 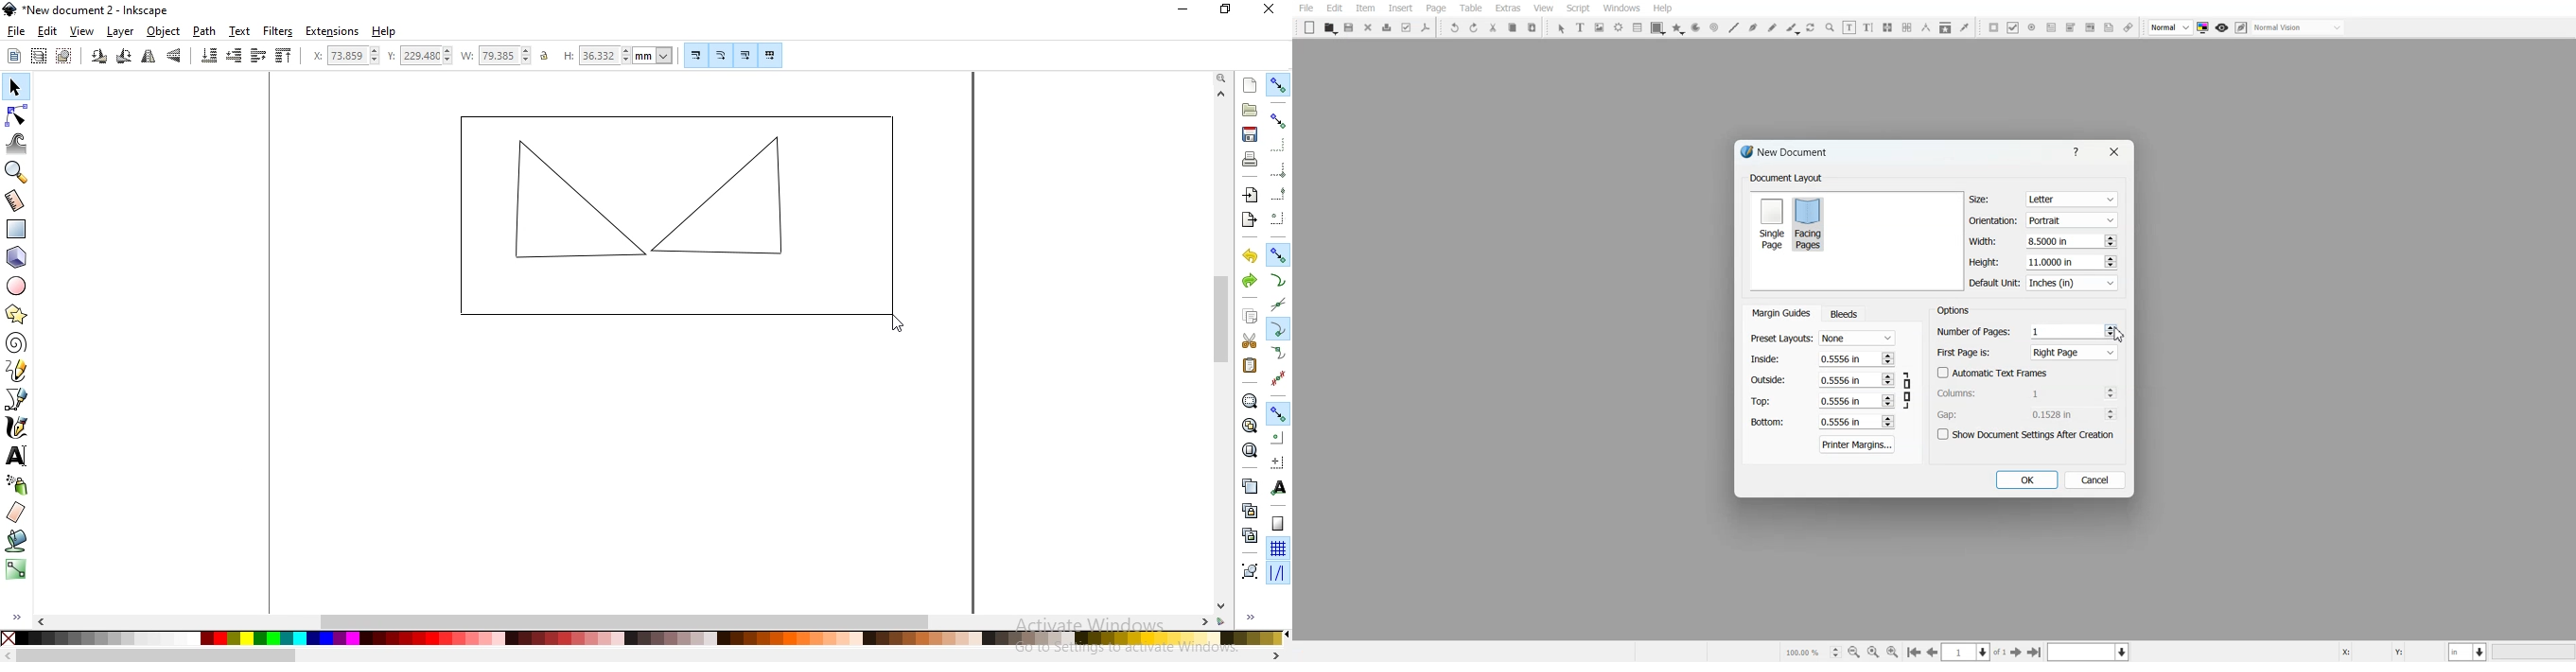 I want to click on Increase and decrease No. , so click(x=1887, y=358).